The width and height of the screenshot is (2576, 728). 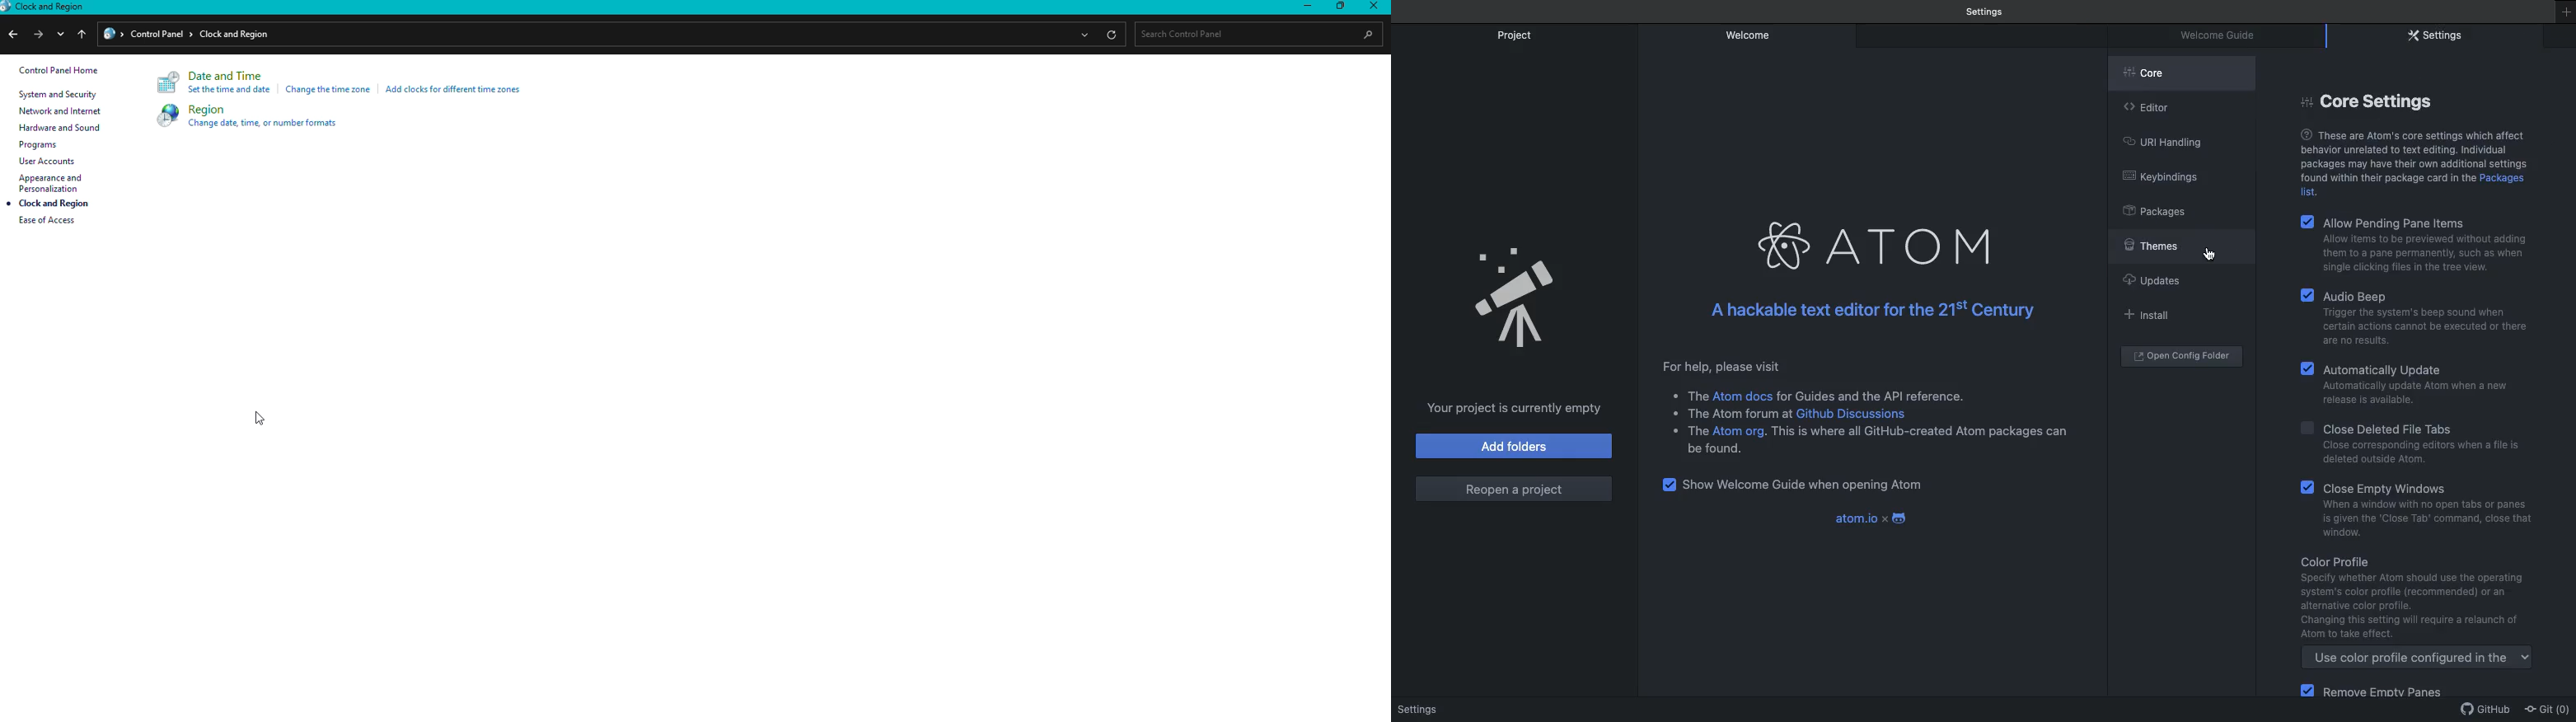 What do you see at coordinates (1686, 429) in the screenshot?
I see `* The` at bounding box center [1686, 429].